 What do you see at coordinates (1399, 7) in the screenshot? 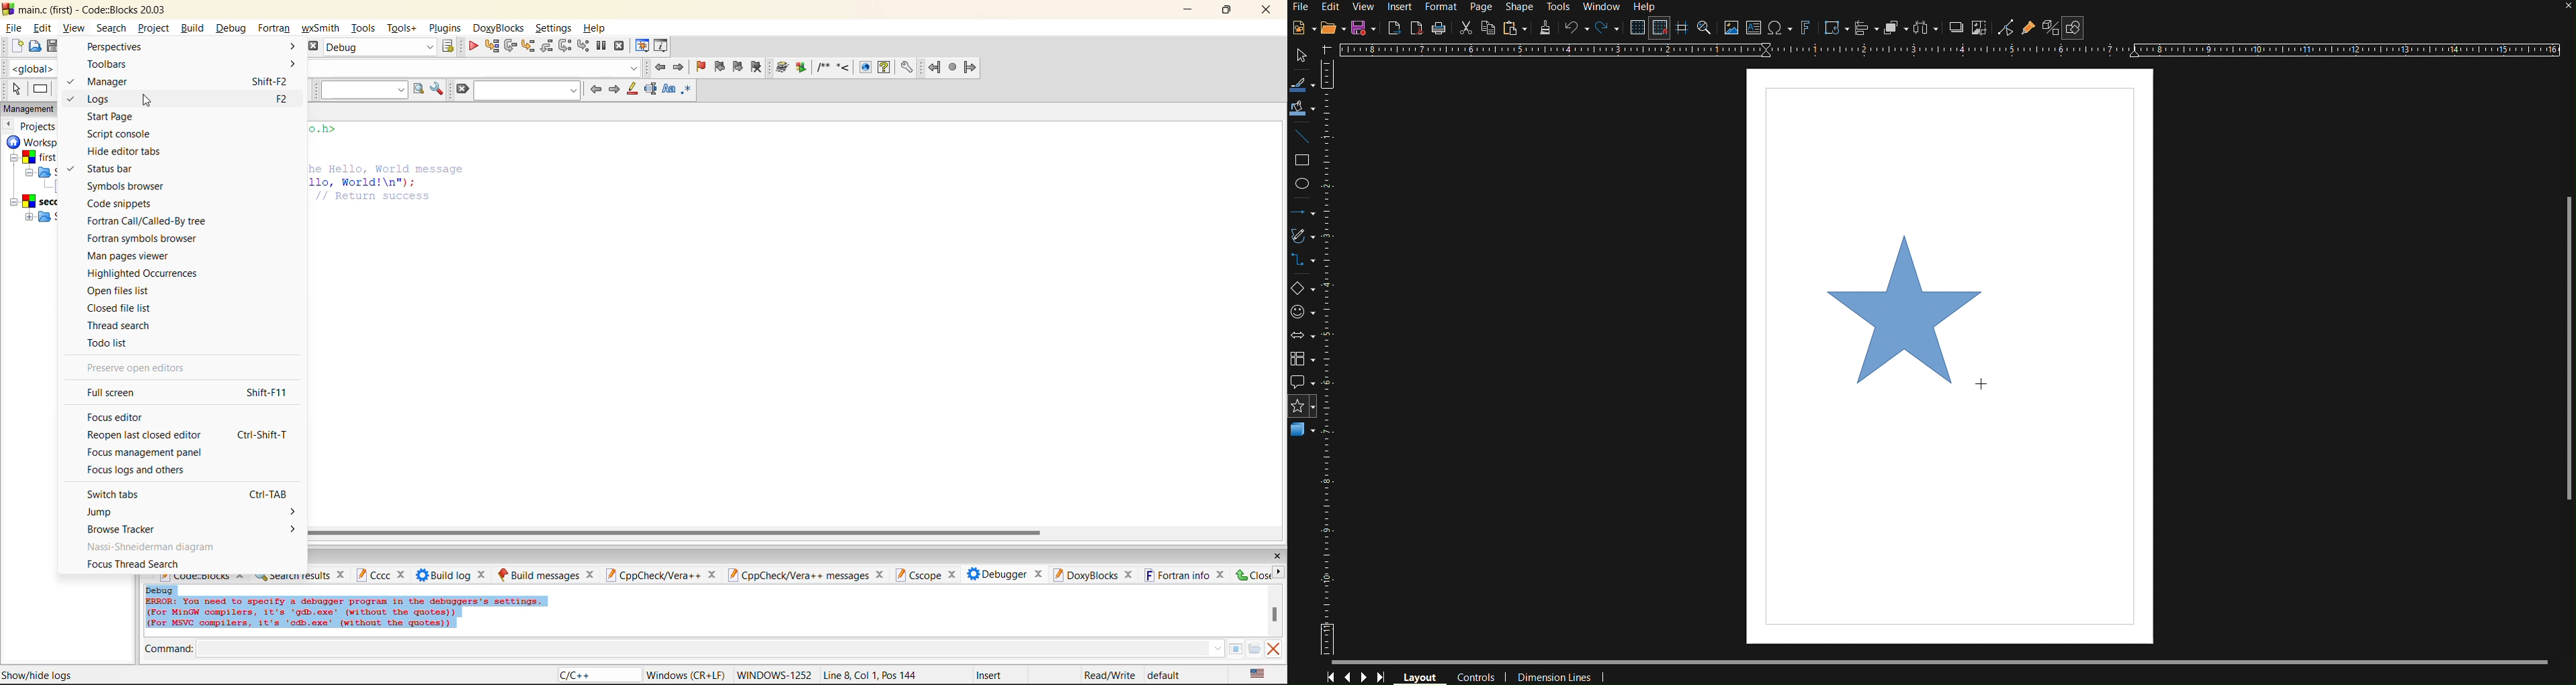
I see `Insert` at bounding box center [1399, 7].